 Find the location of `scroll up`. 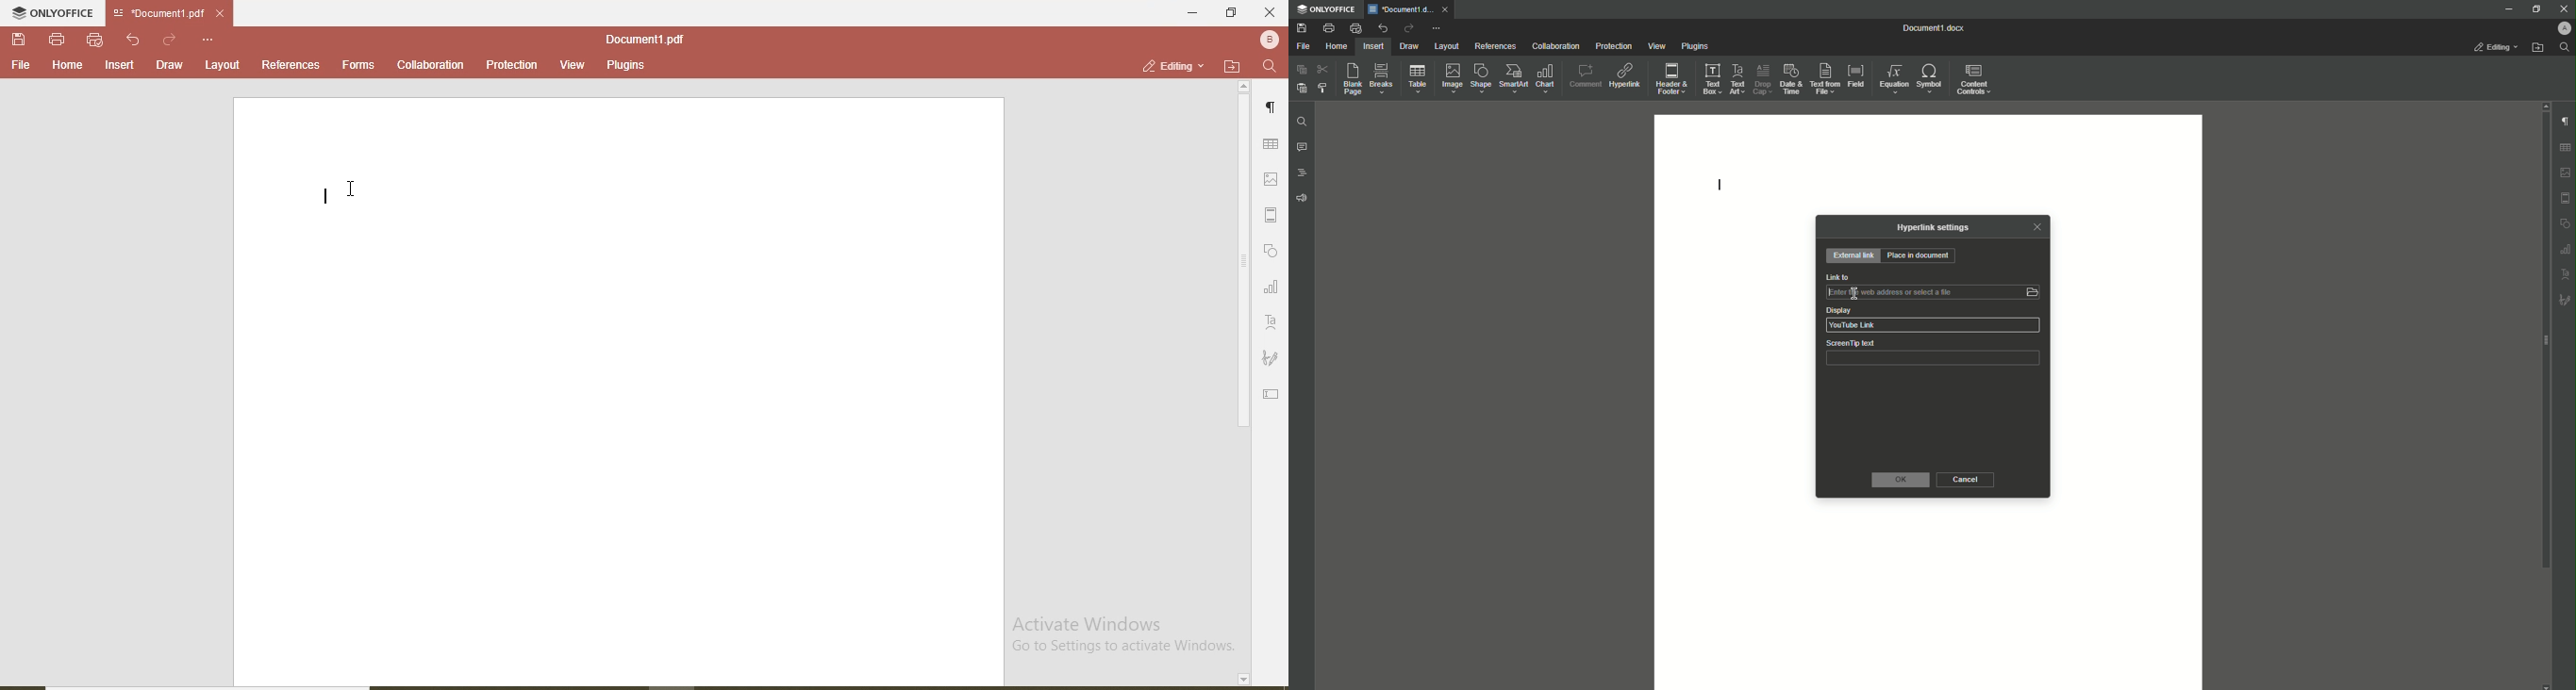

scroll up is located at coordinates (2546, 105).